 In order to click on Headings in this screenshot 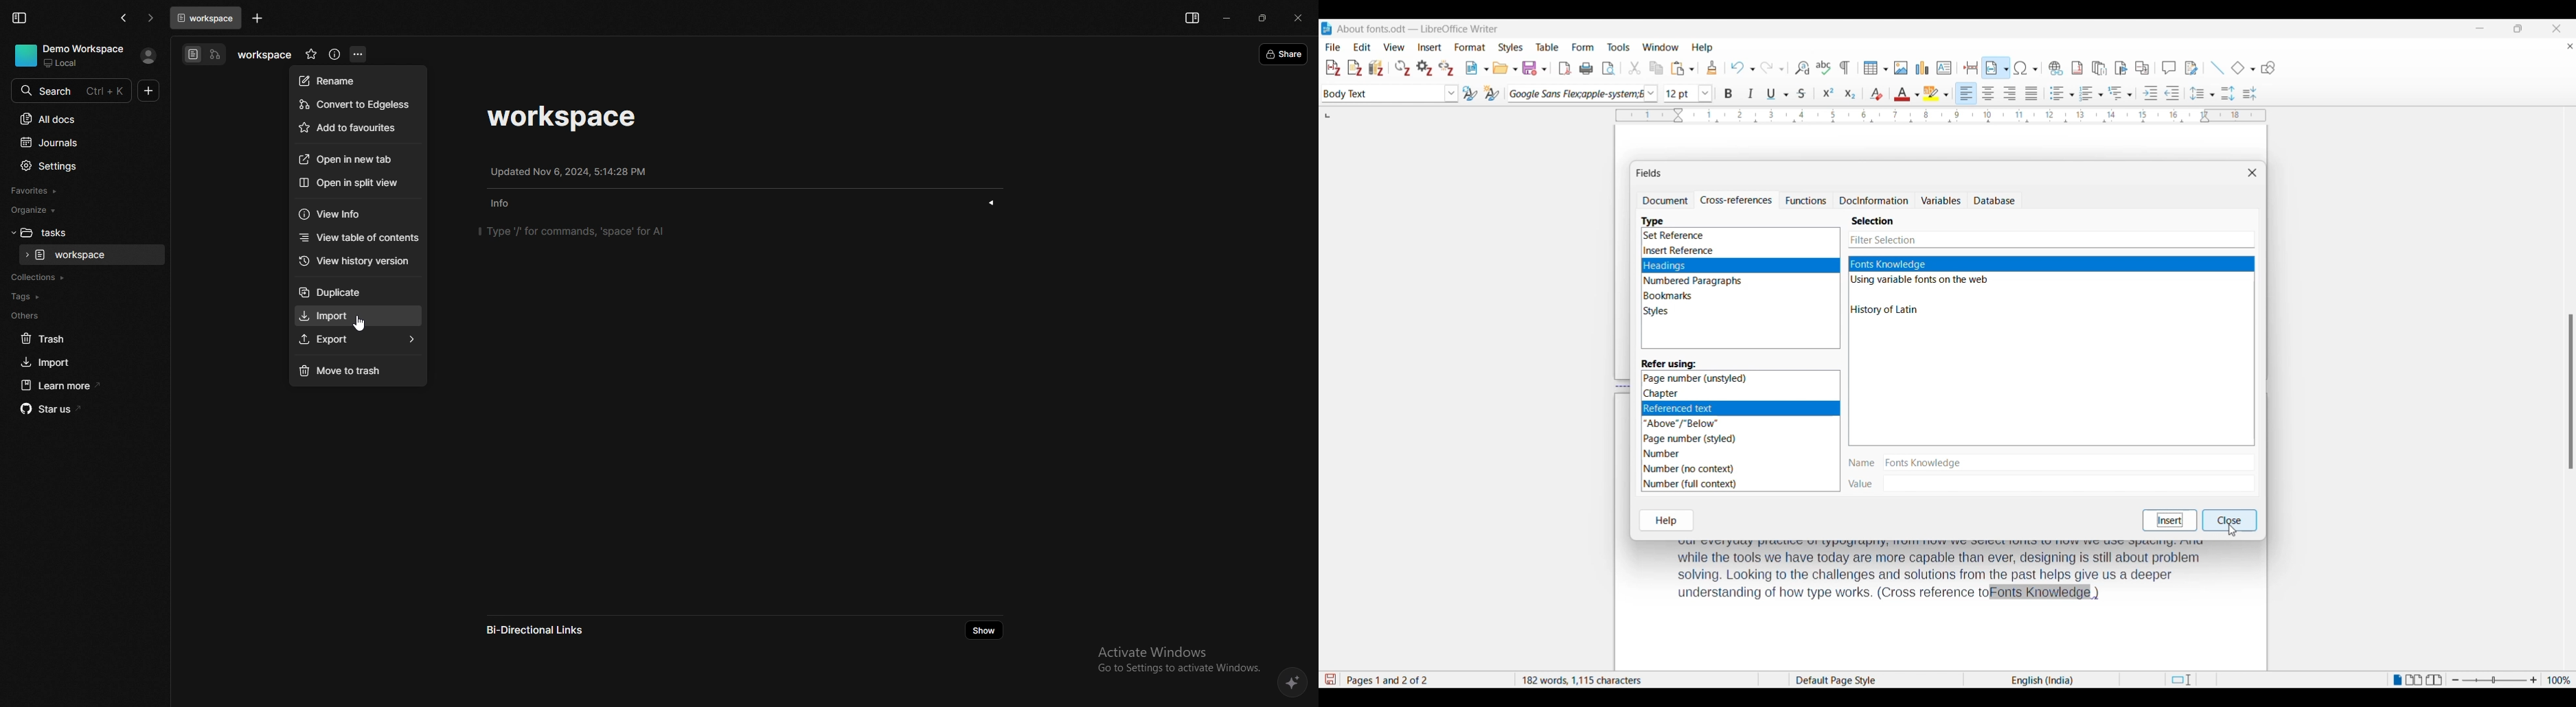, I will do `click(1740, 266)`.